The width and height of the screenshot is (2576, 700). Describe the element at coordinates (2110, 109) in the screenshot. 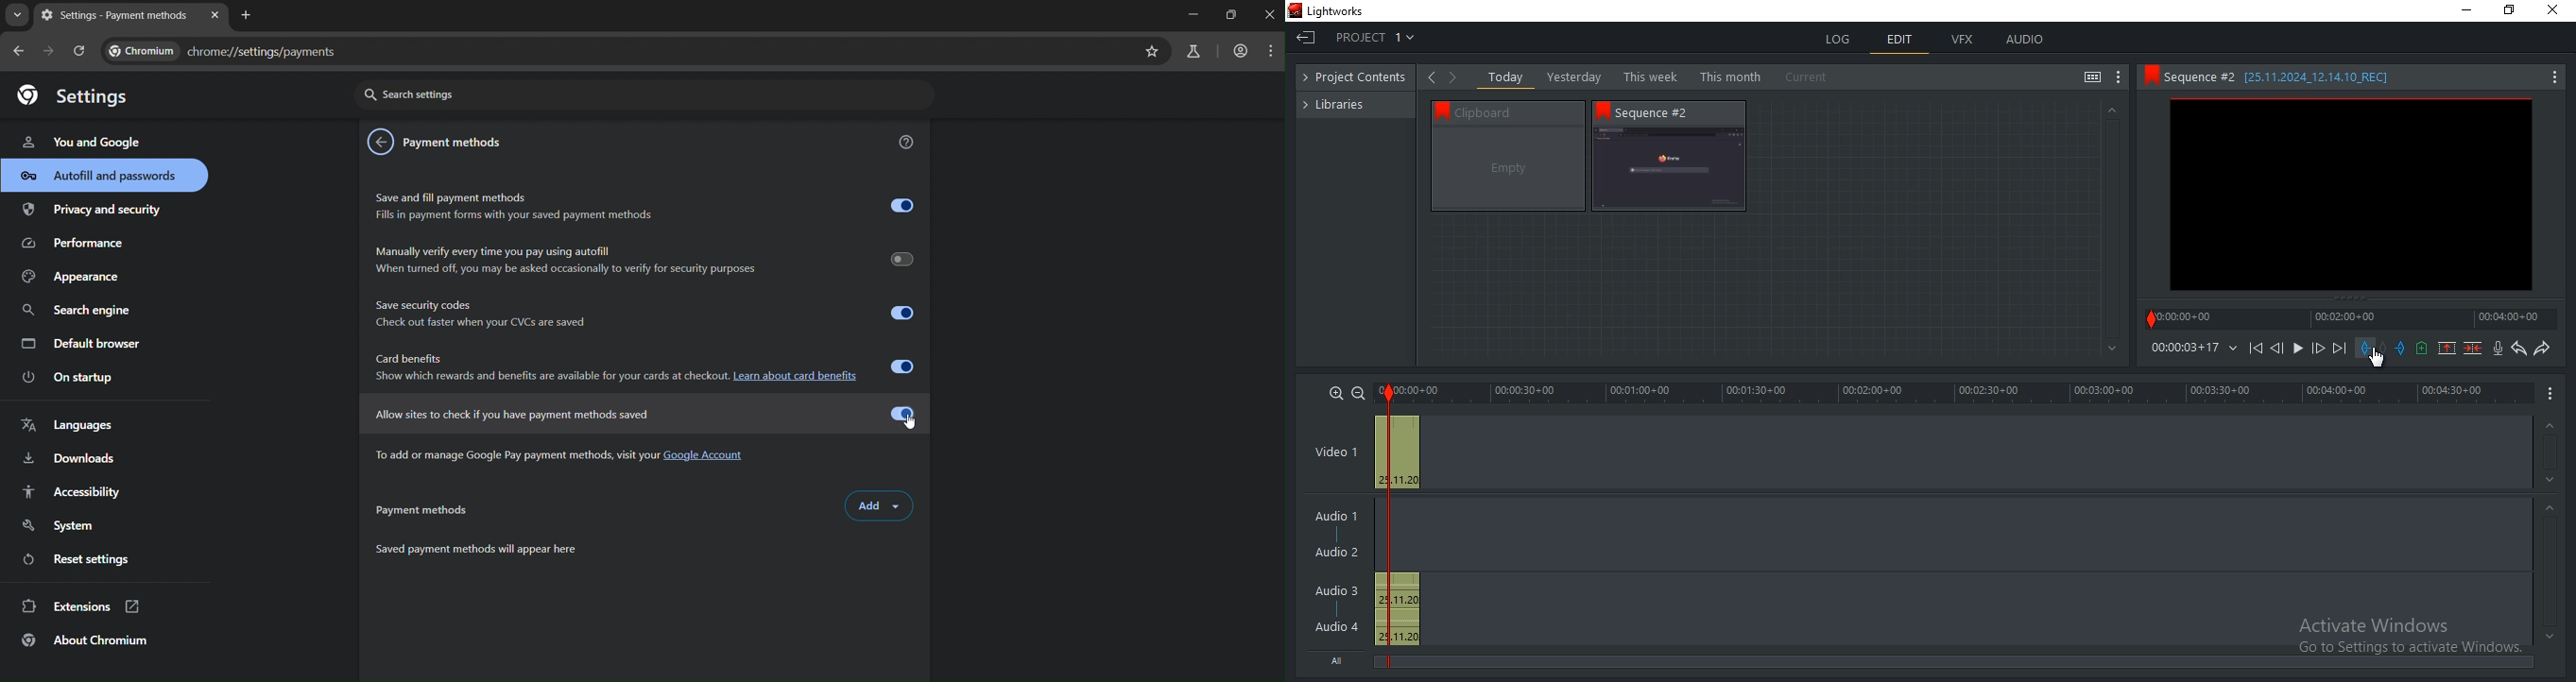

I see `greyed out up arrow` at that location.